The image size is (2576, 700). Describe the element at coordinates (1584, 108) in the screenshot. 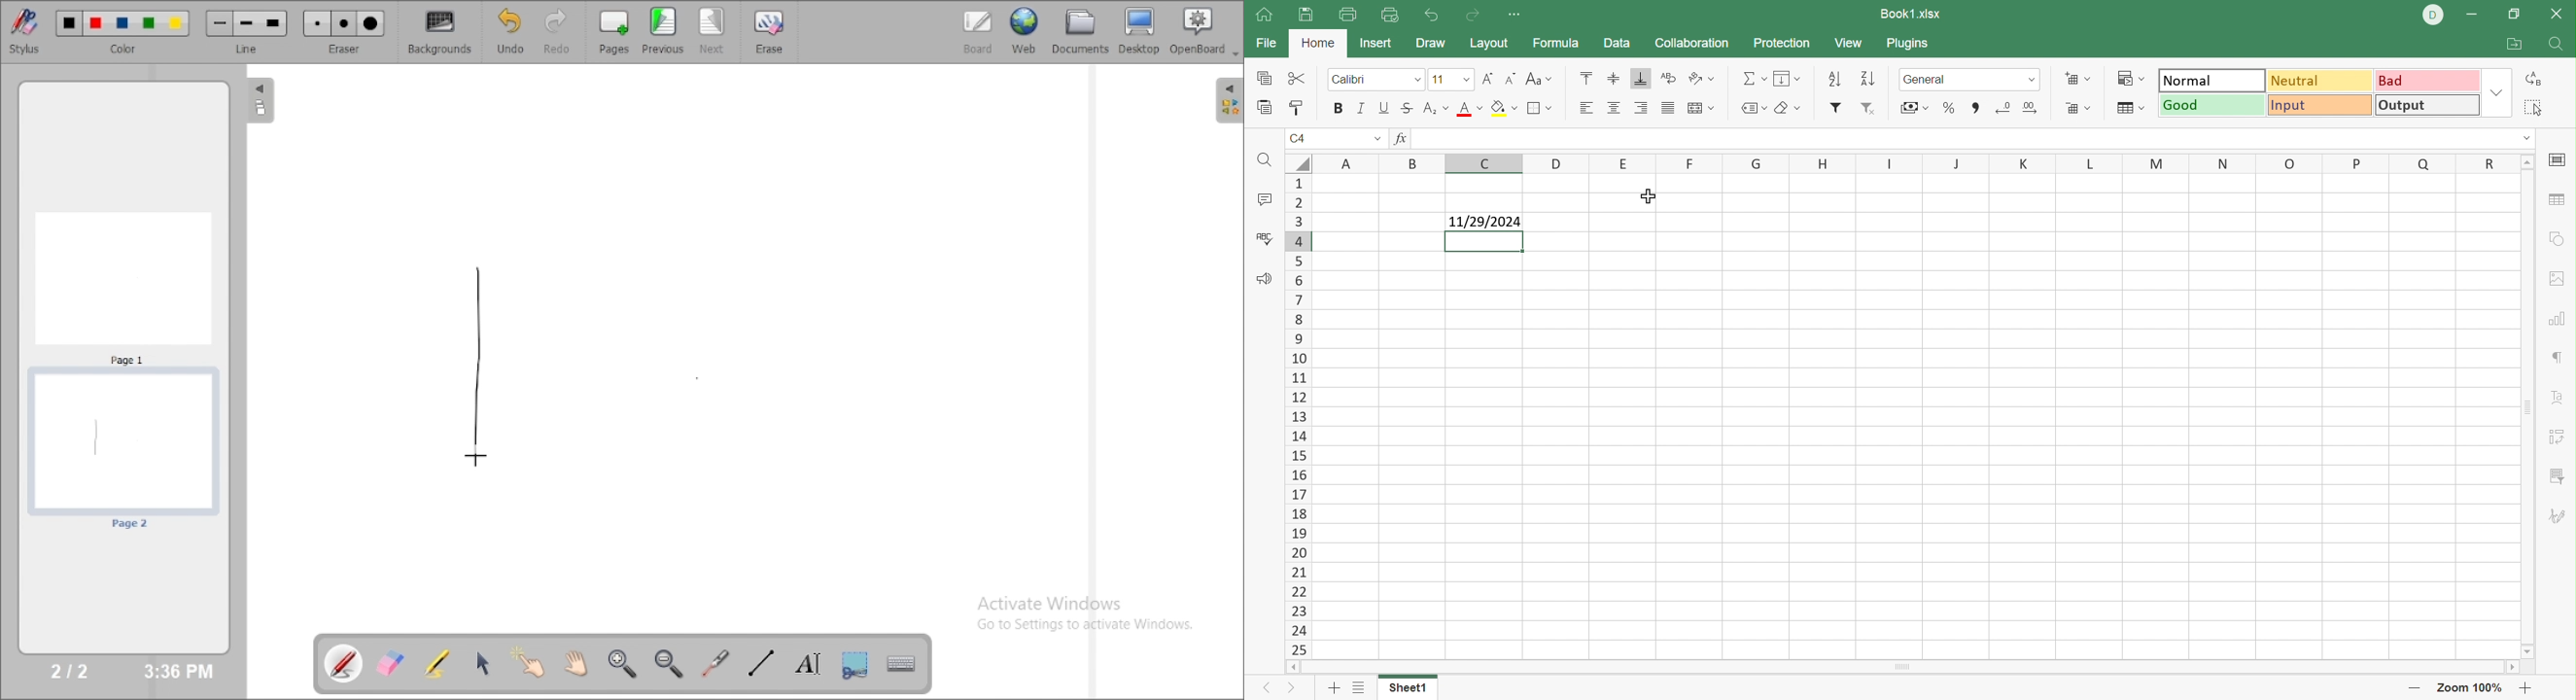

I see `Align Left` at that location.